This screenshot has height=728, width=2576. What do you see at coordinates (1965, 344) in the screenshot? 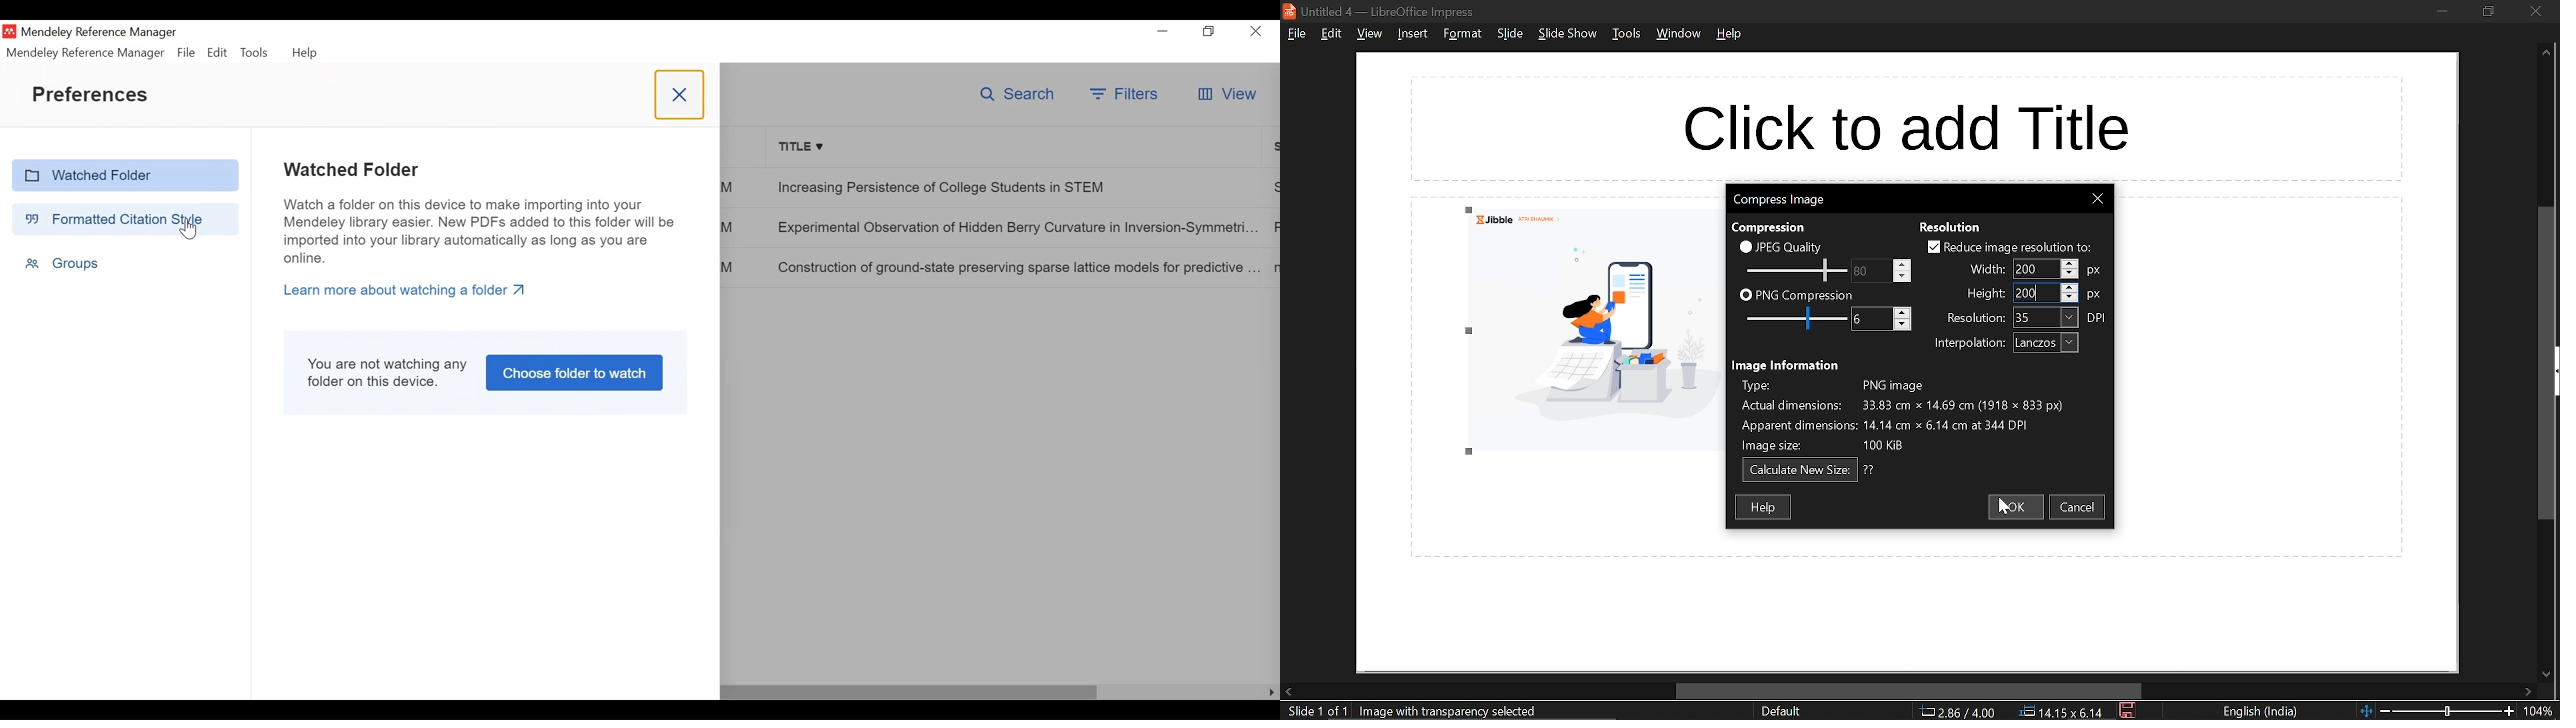
I see `interpolation` at bounding box center [1965, 344].